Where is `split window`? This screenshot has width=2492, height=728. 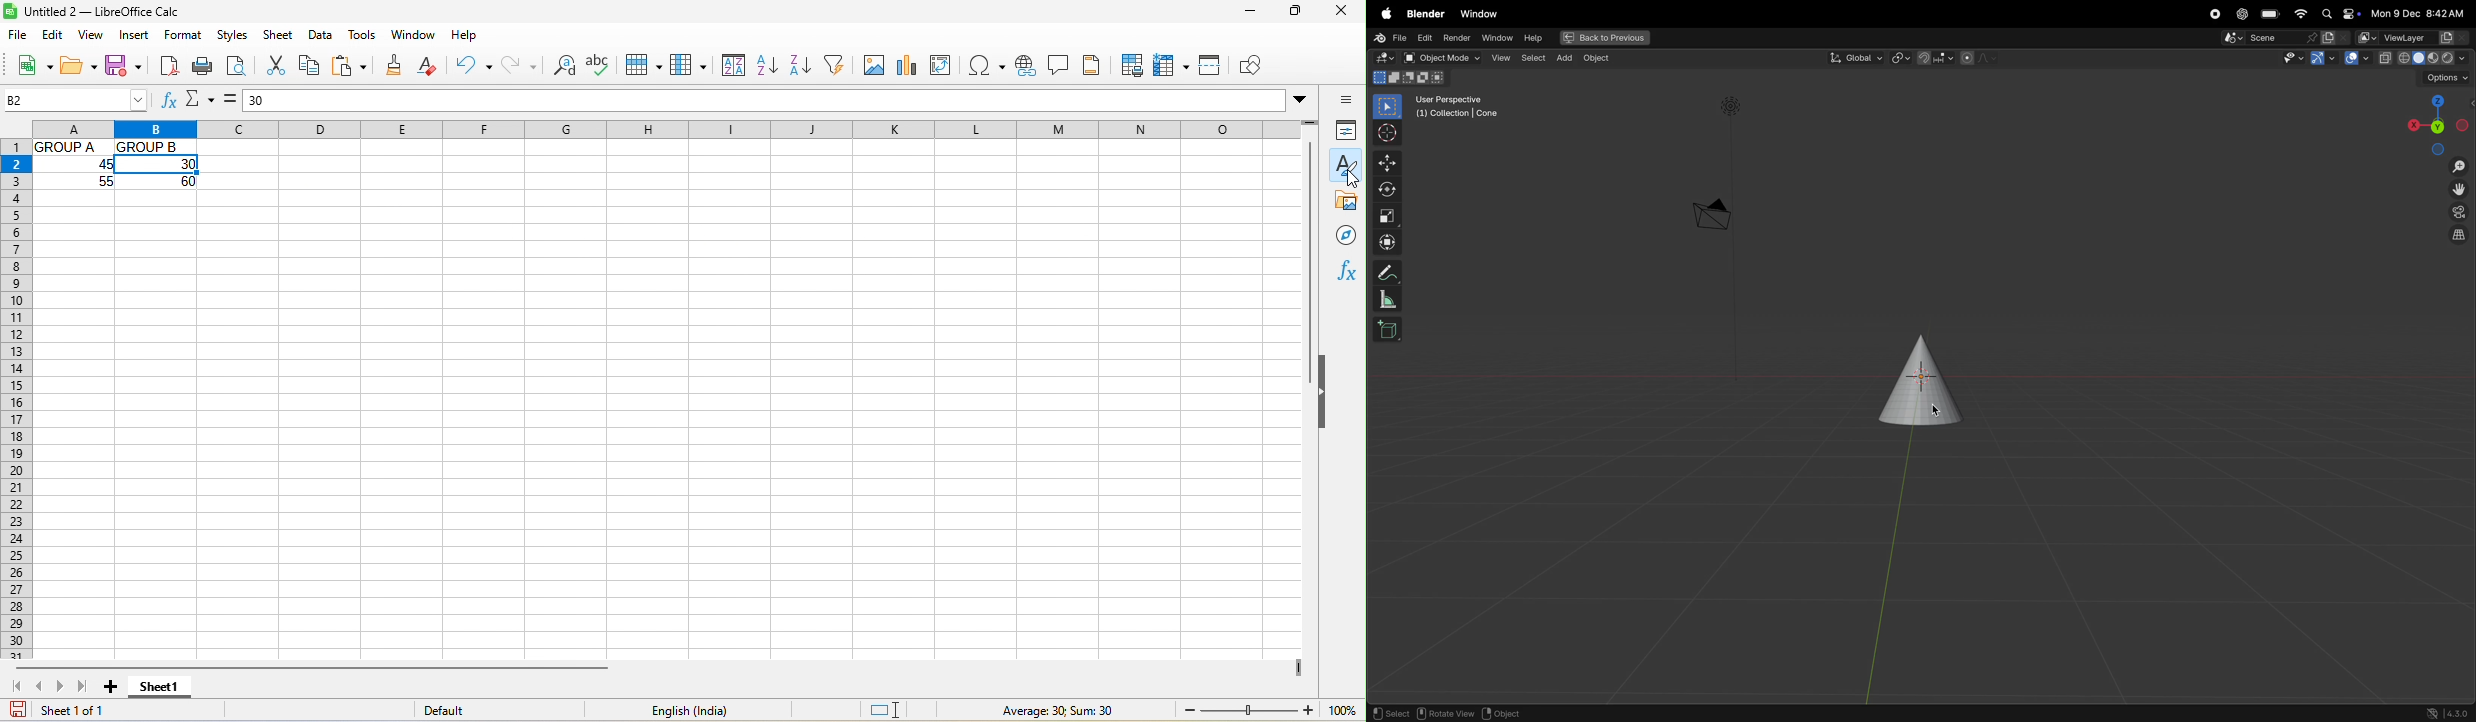 split window is located at coordinates (1212, 67).